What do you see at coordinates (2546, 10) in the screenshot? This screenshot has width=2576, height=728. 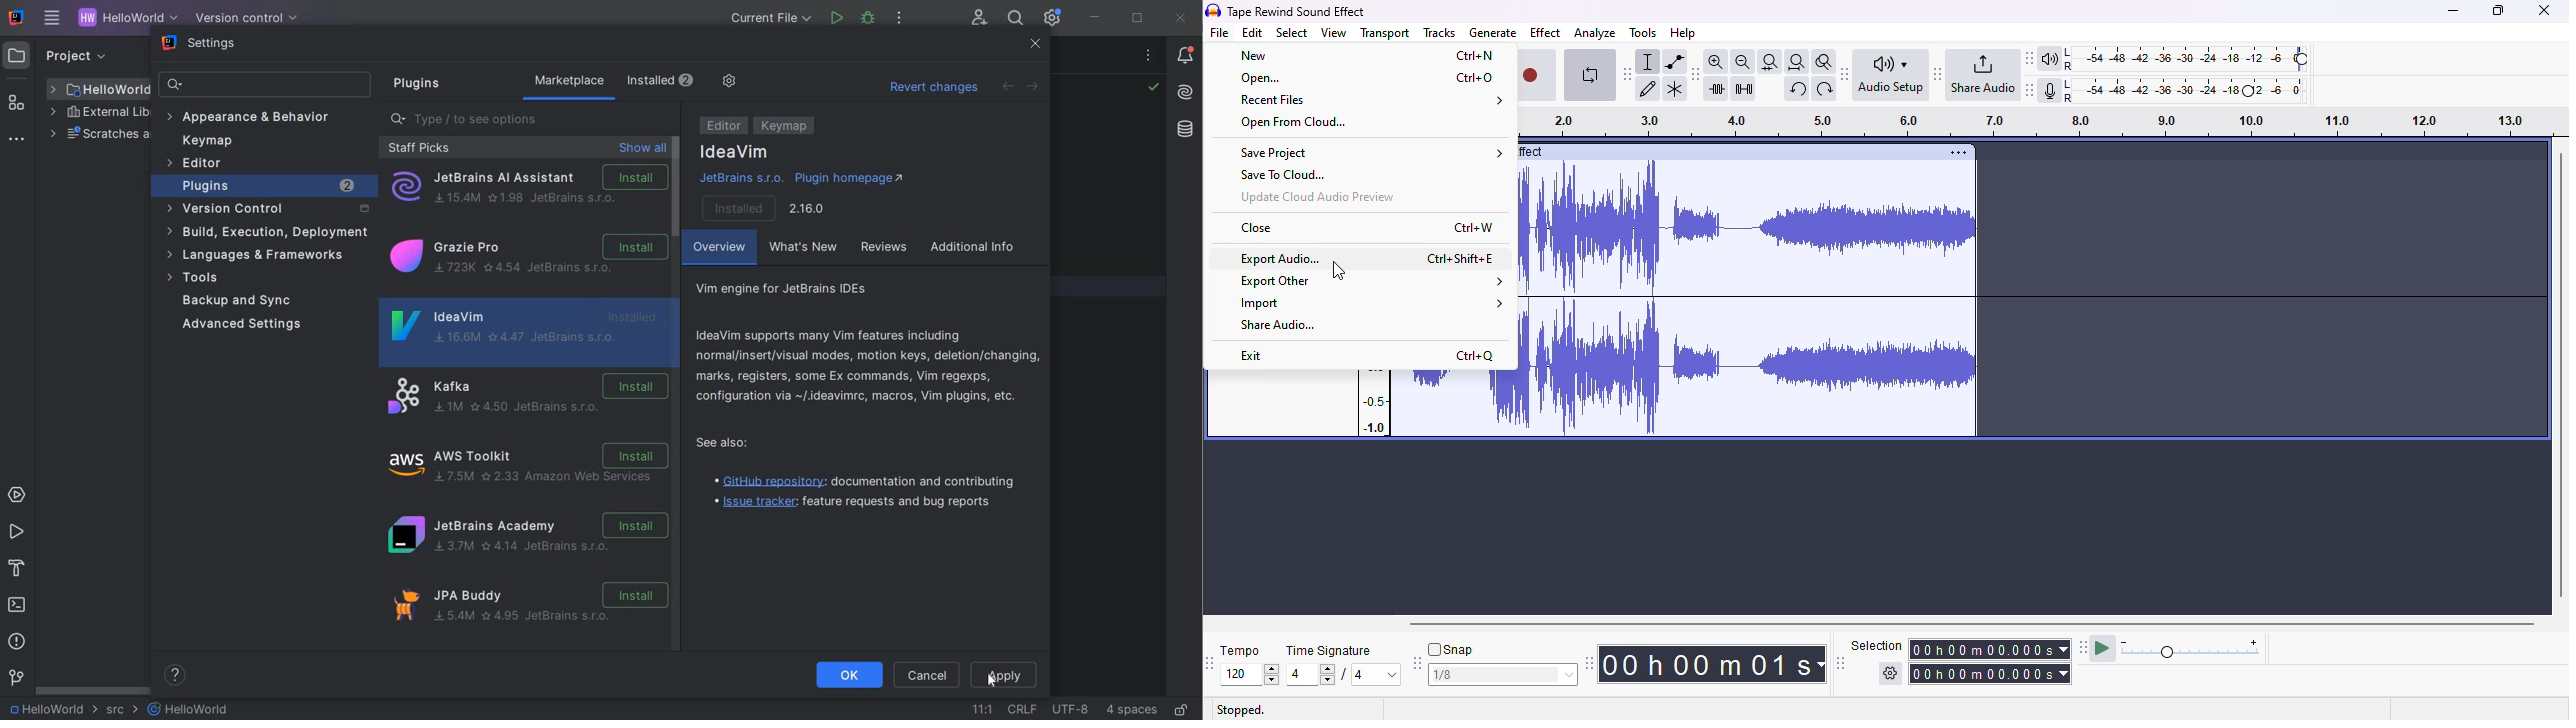 I see `close` at bounding box center [2546, 10].